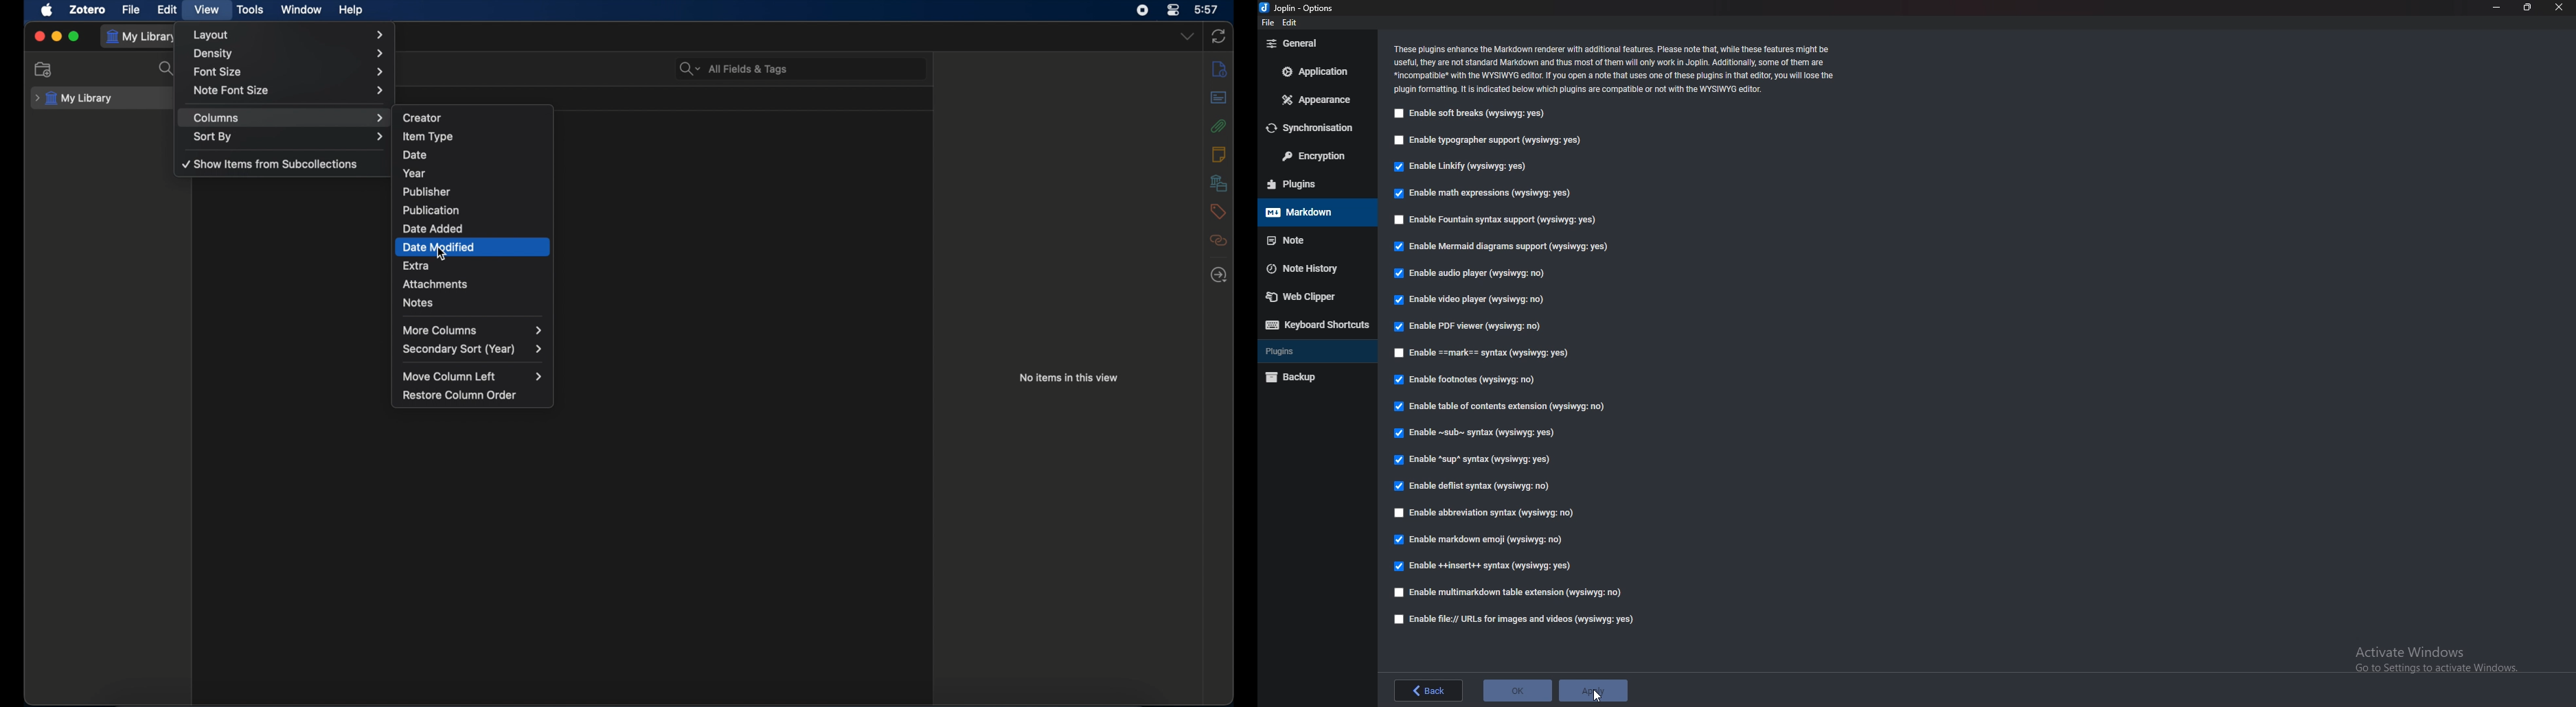 The image size is (2576, 728). Describe the element at coordinates (472, 330) in the screenshot. I see `more columns` at that location.